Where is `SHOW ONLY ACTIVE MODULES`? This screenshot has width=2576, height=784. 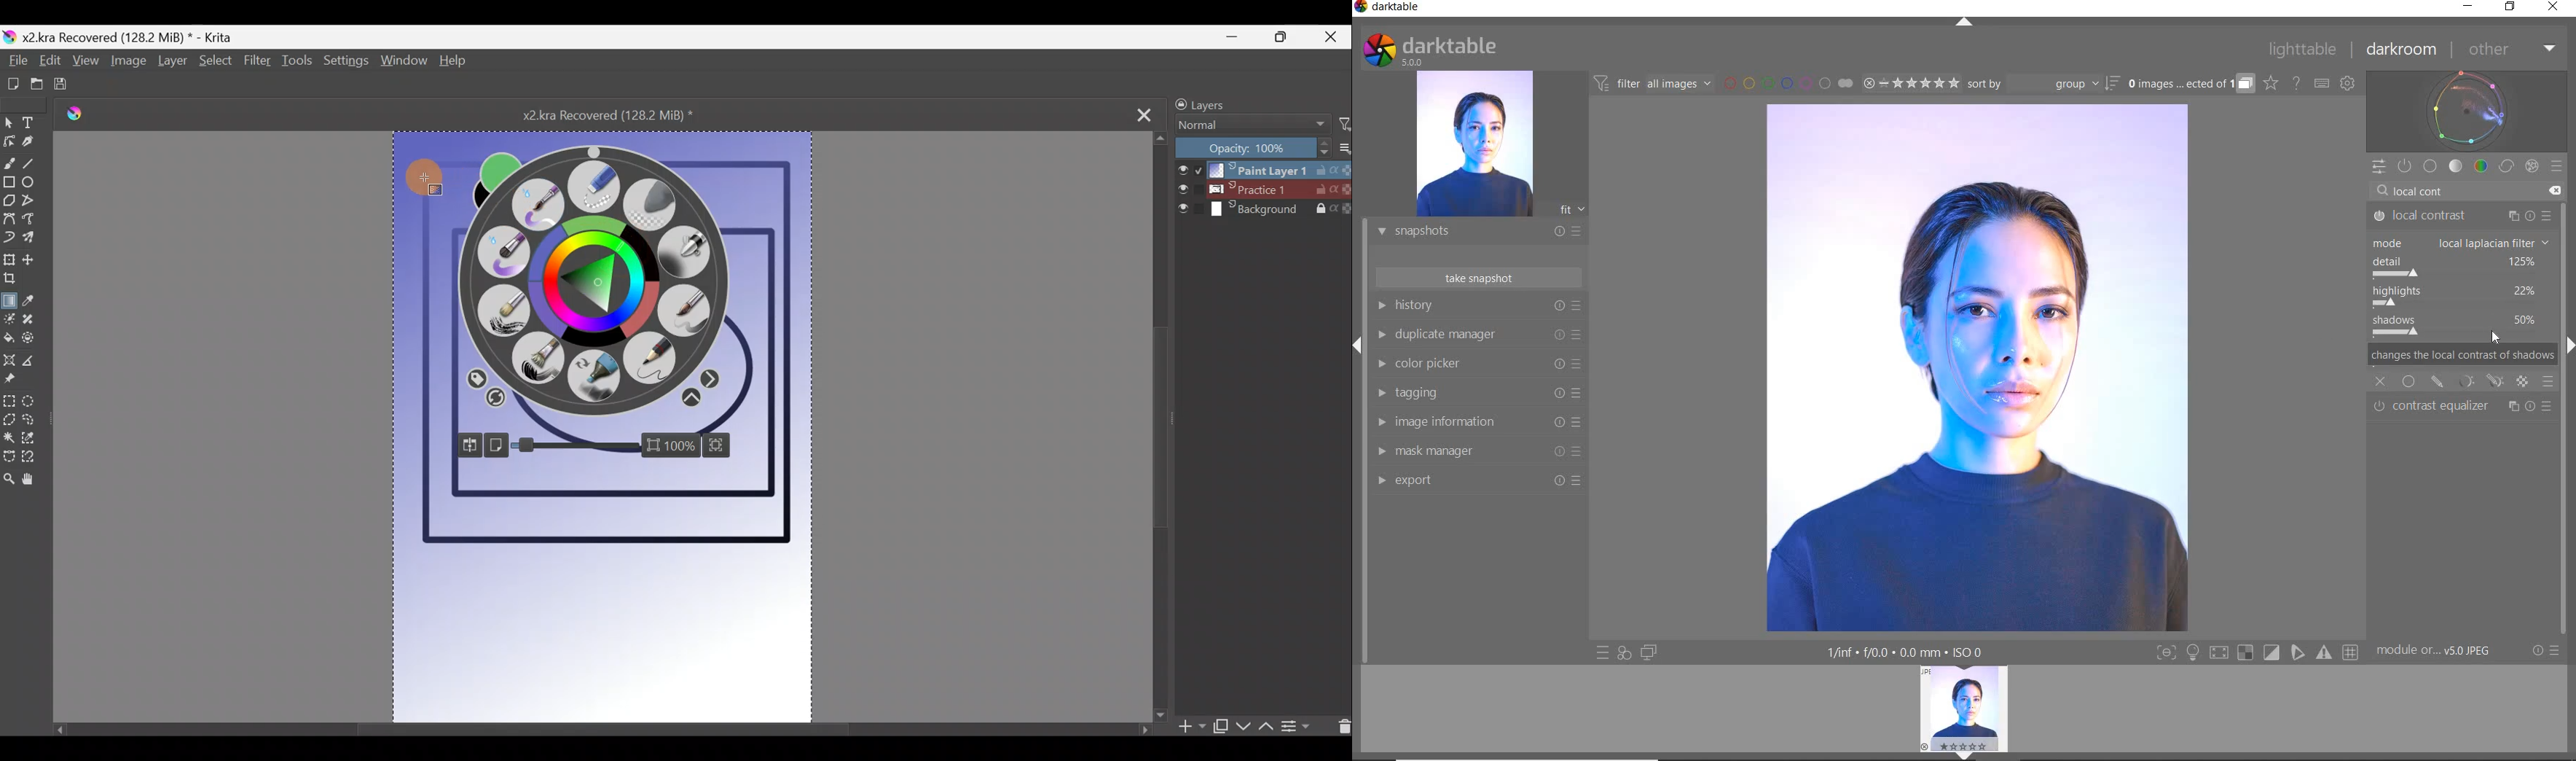 SHOW ONLY ACTIVE MODULES is located at coordinates (2406, 167).